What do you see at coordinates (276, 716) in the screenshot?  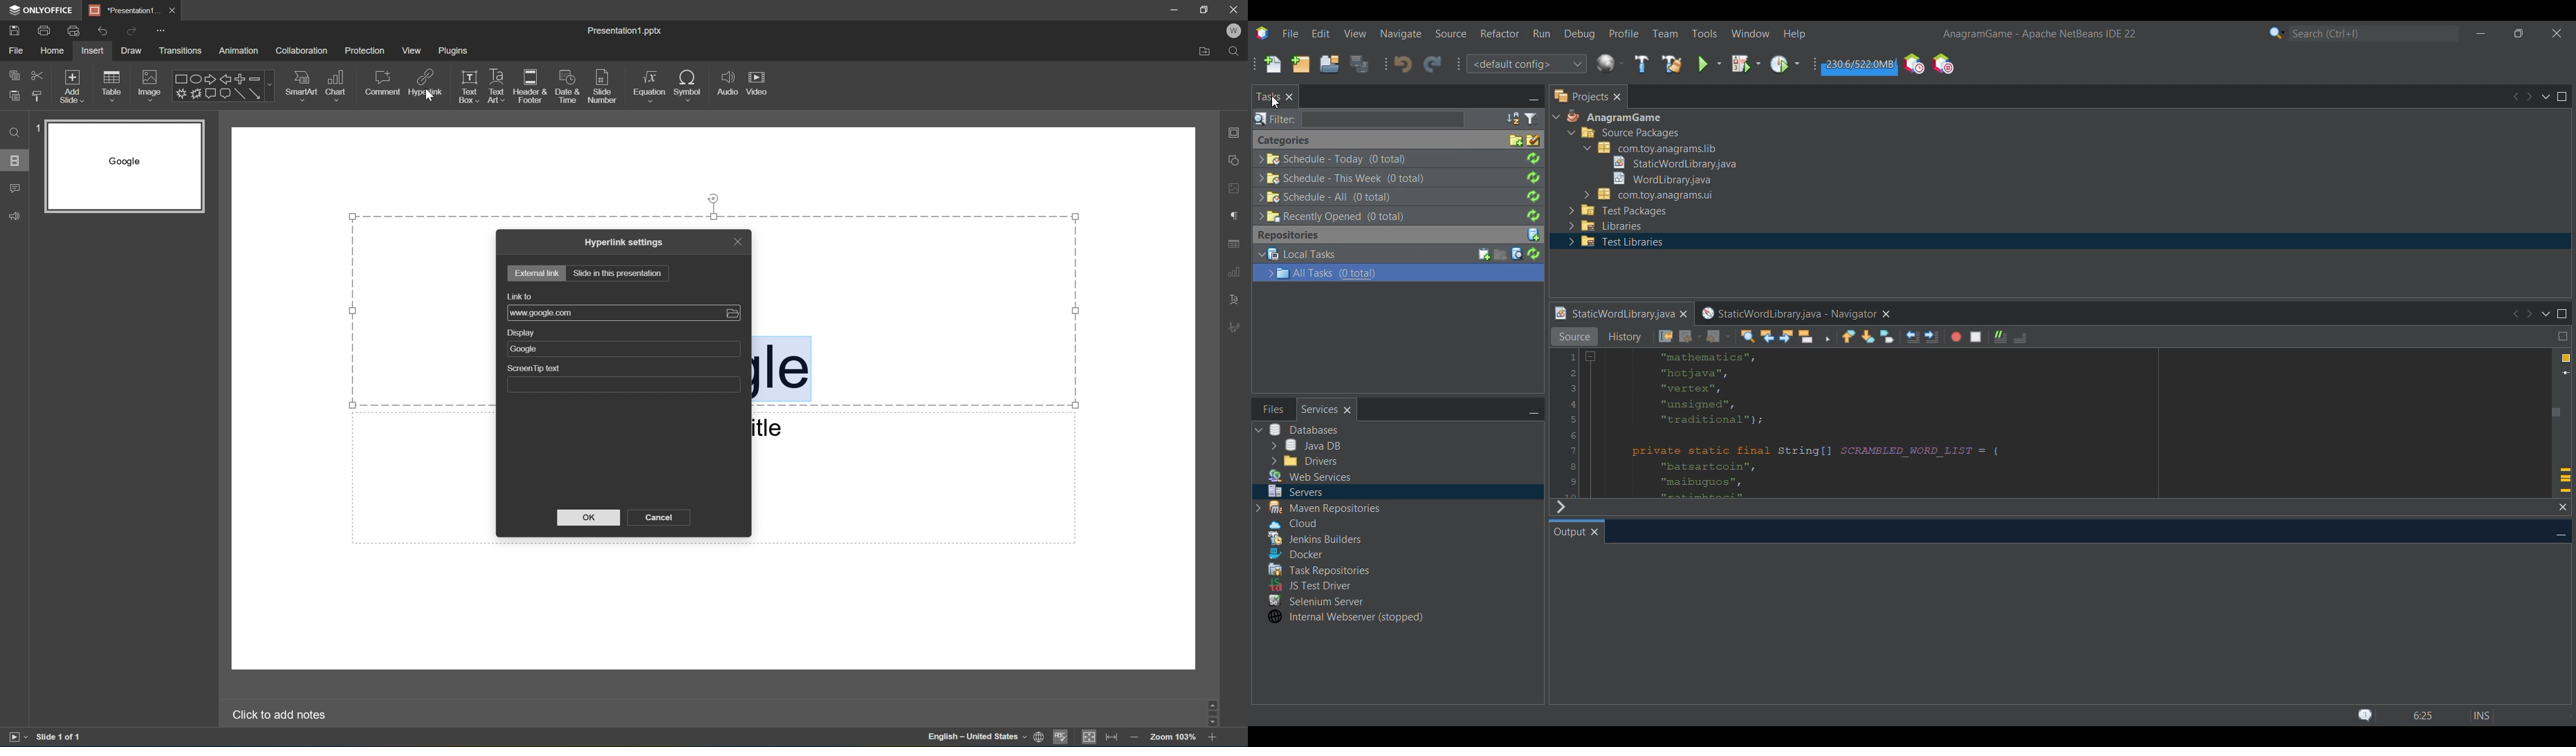 I see `Click to add notes` at bounding box center [276, 716].